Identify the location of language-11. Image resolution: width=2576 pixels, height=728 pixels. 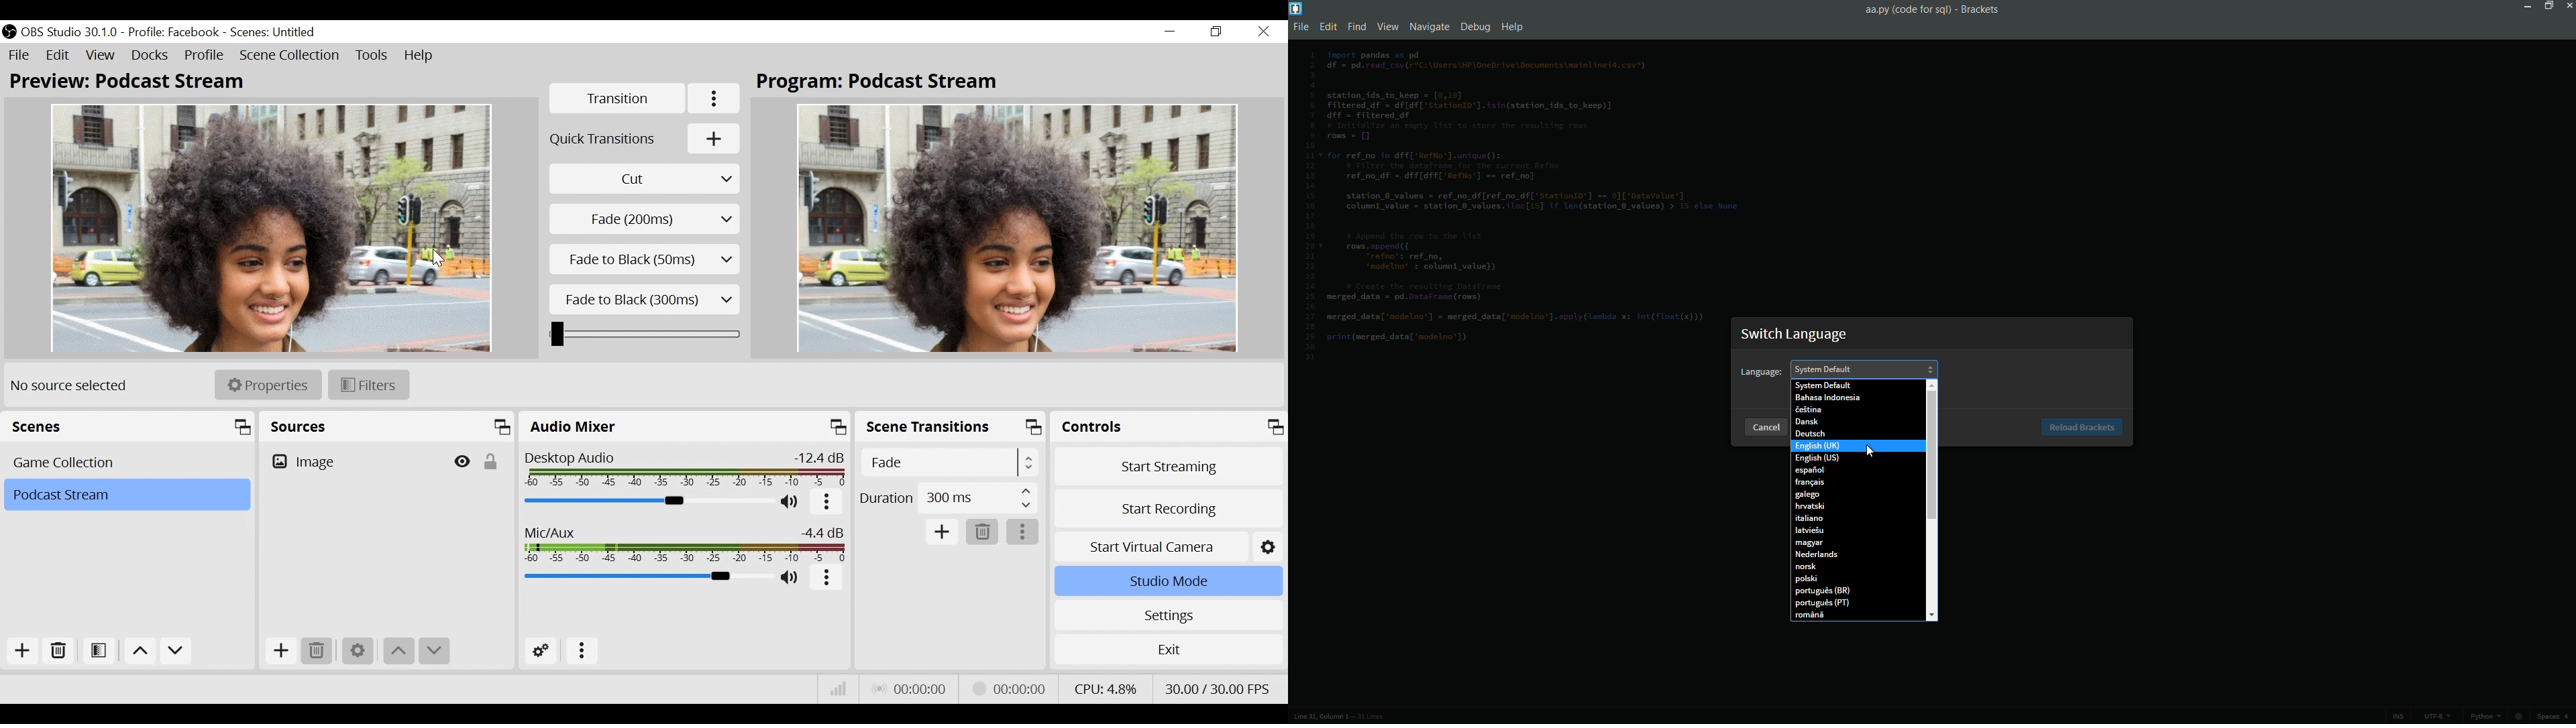
(1810, 518).